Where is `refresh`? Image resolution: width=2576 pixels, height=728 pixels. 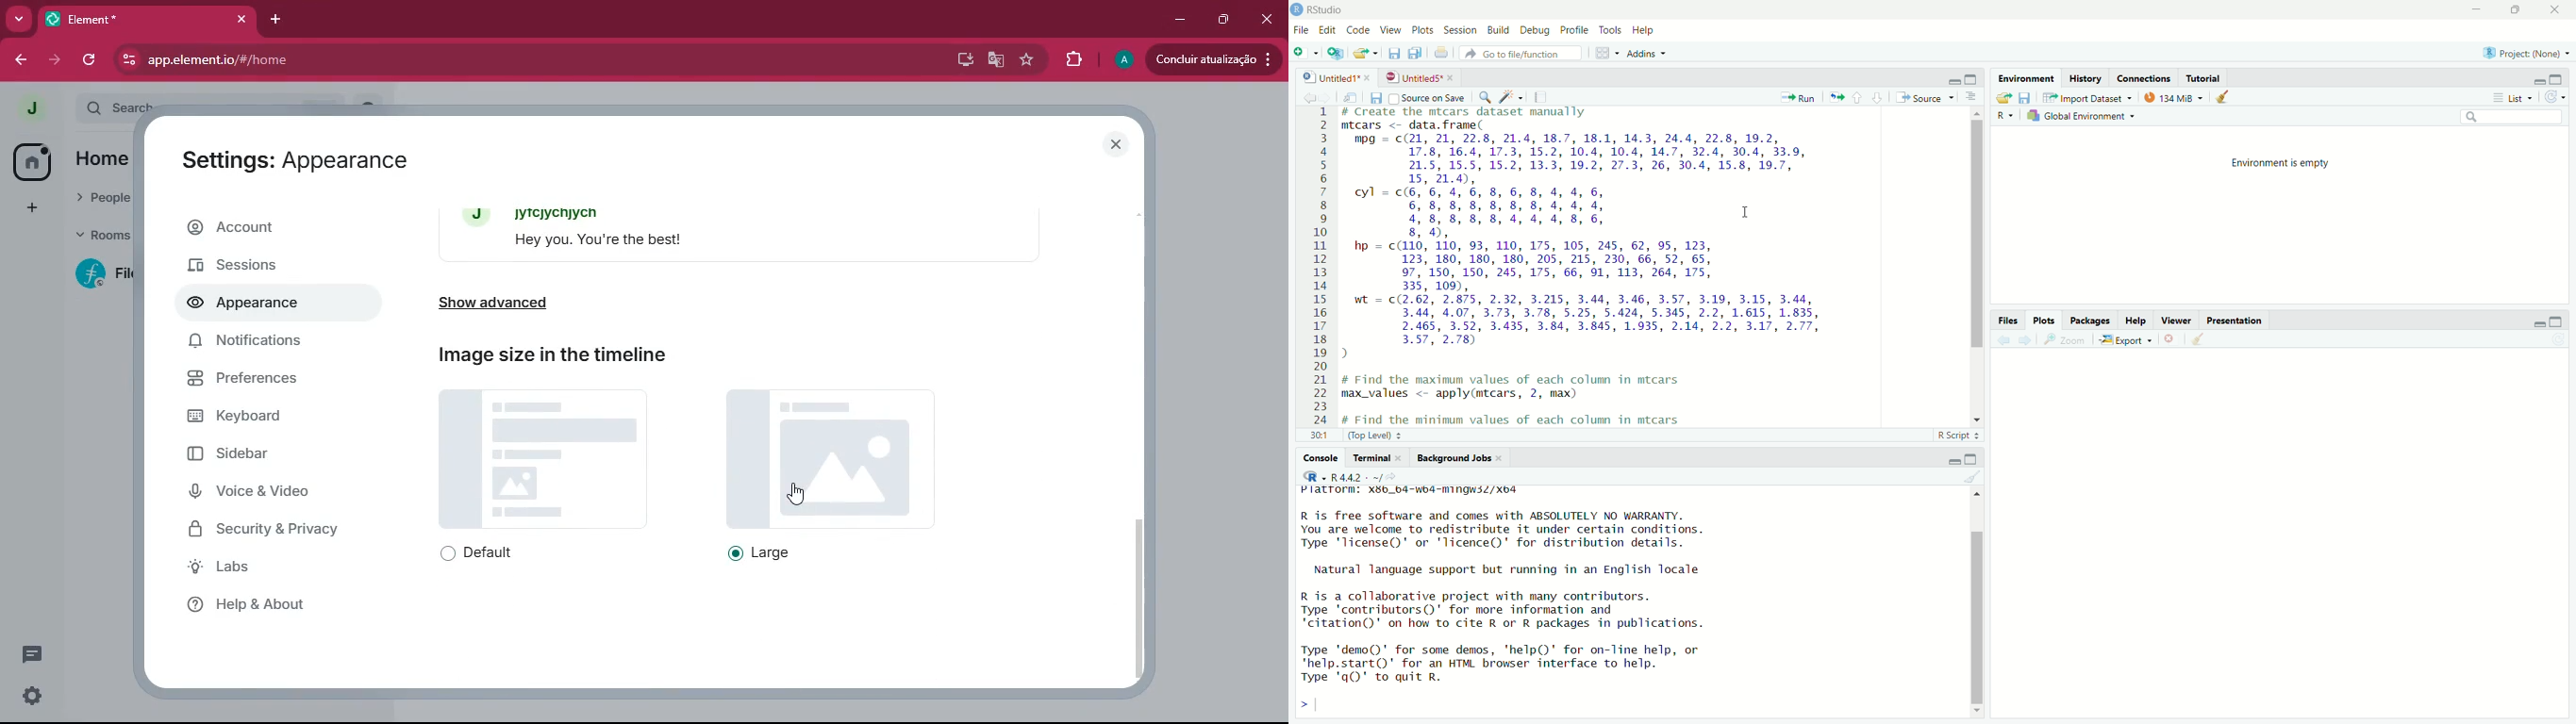
refresh is located at coordinates (2556, 98).